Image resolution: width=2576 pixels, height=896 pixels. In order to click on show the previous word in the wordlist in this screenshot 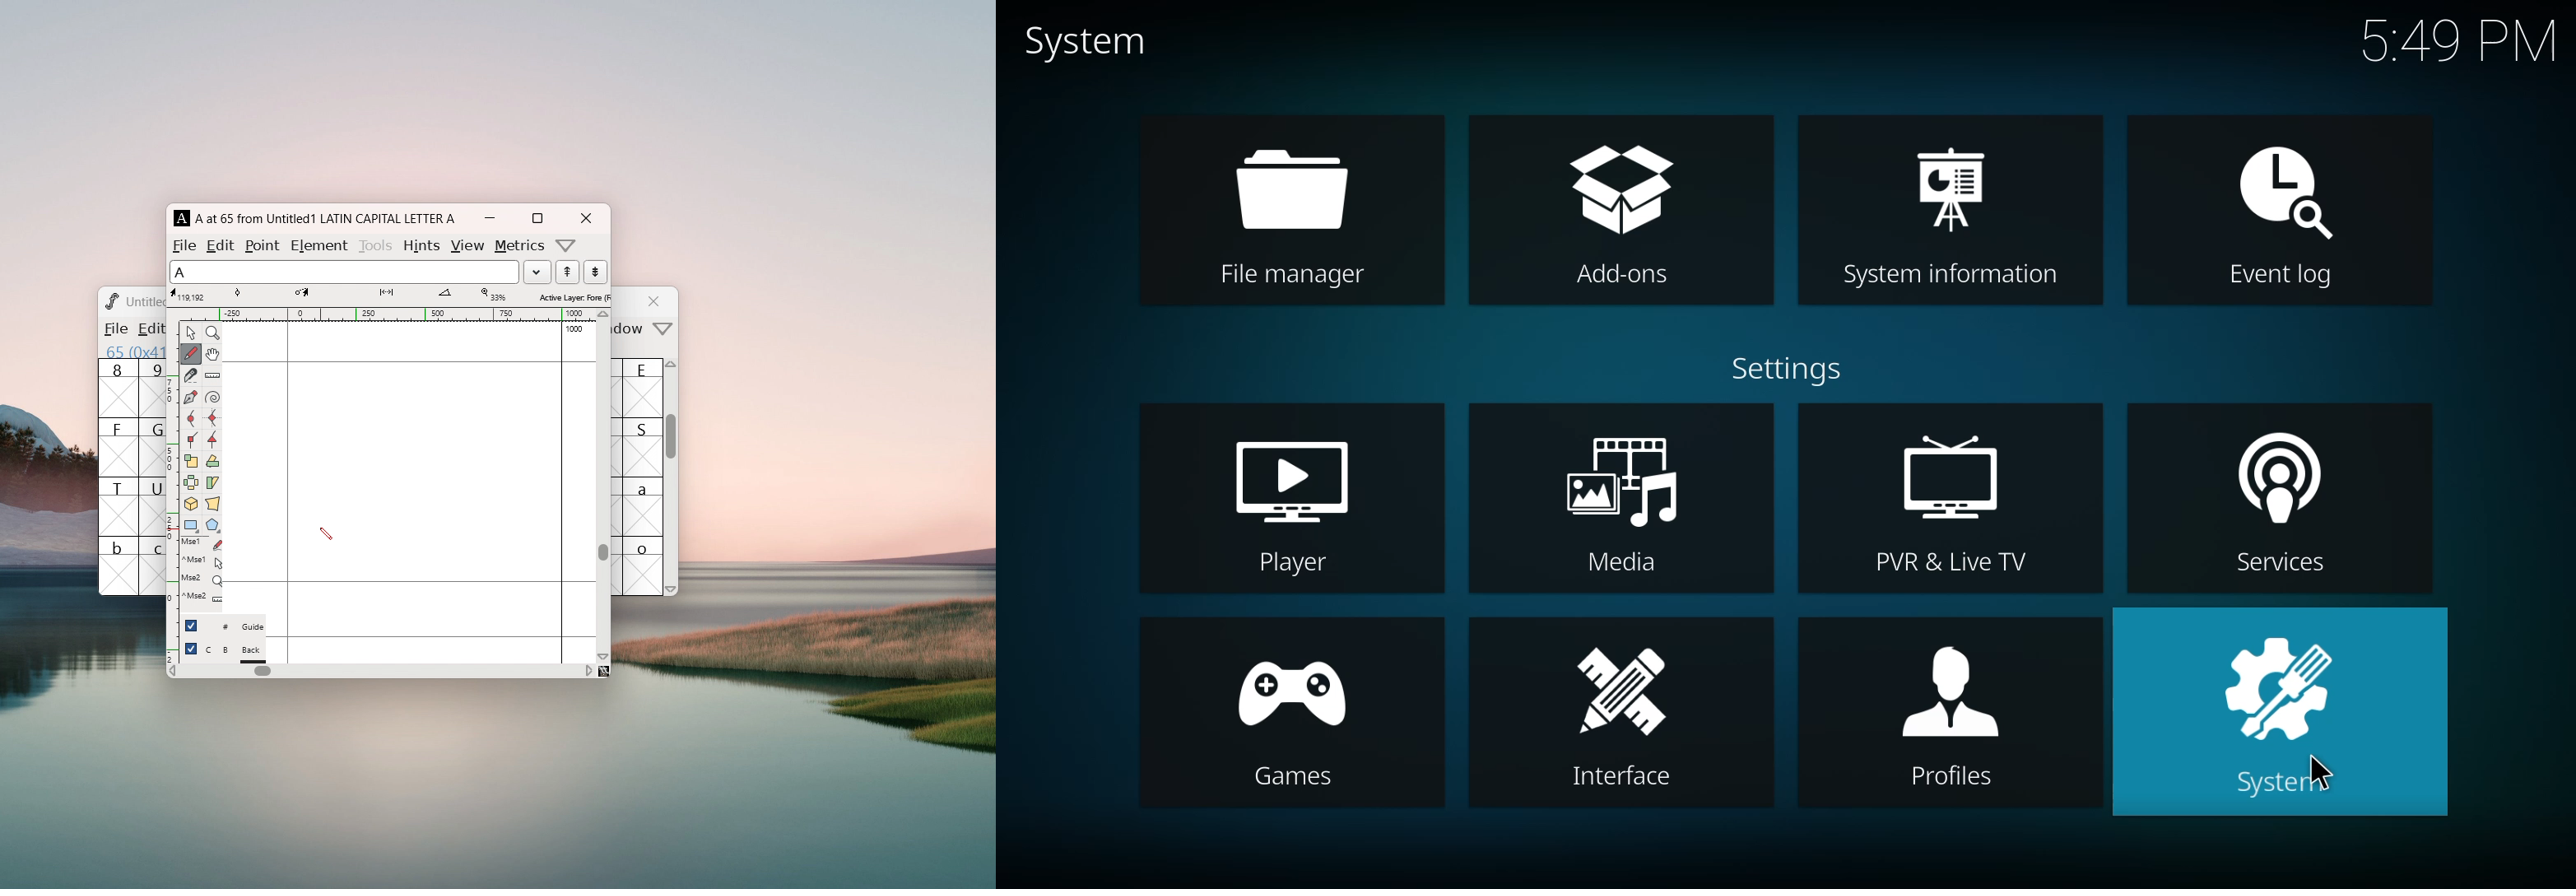, I will do `click(595, 272)`.